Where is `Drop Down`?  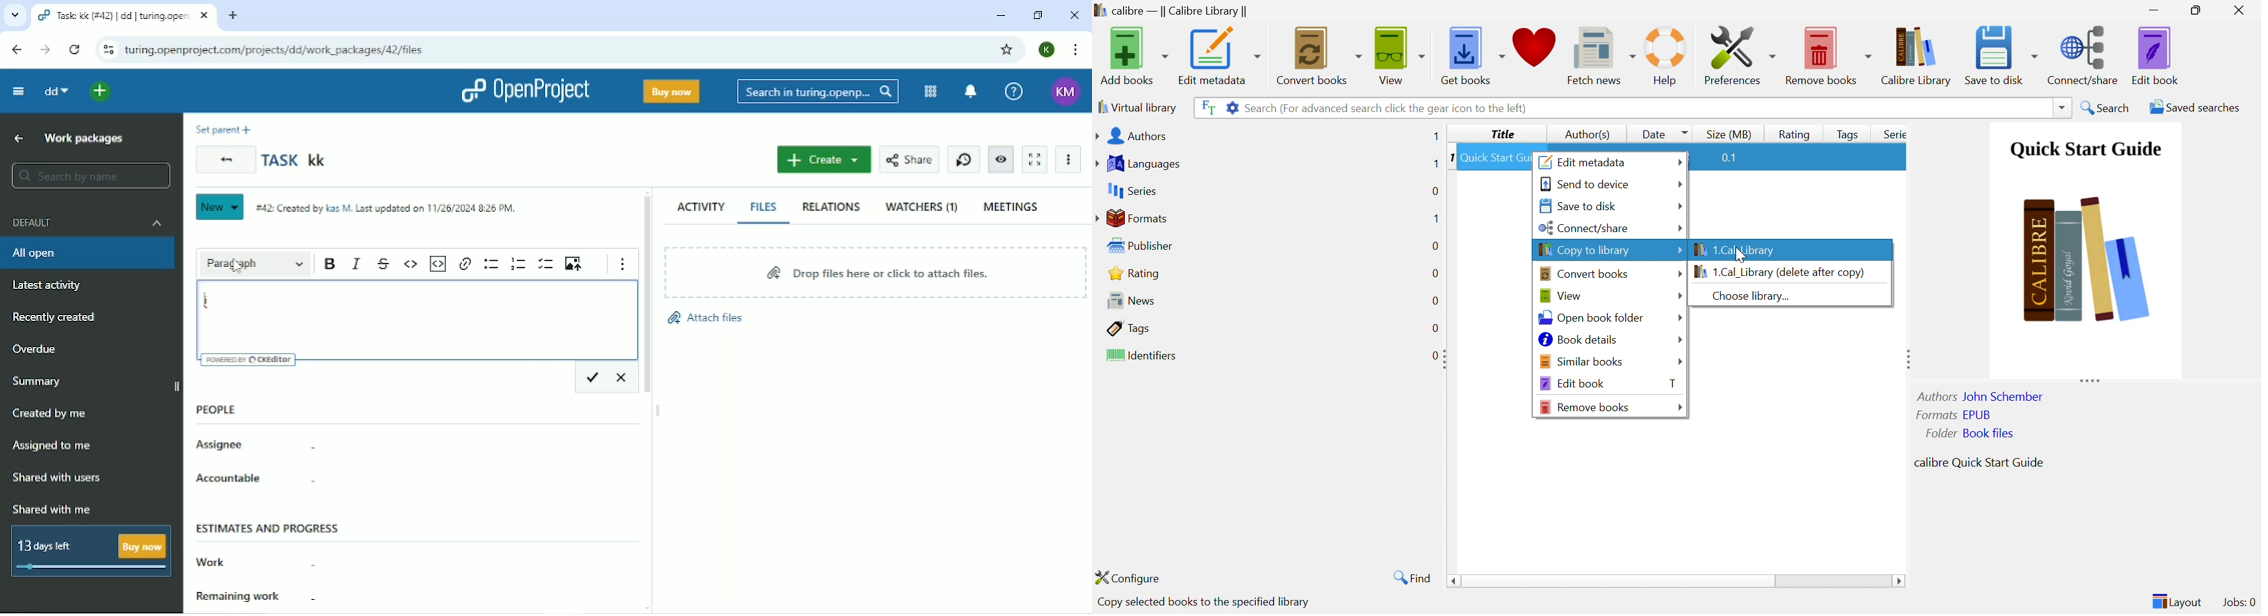
Drop Down is located at coordinates (1677, 296).